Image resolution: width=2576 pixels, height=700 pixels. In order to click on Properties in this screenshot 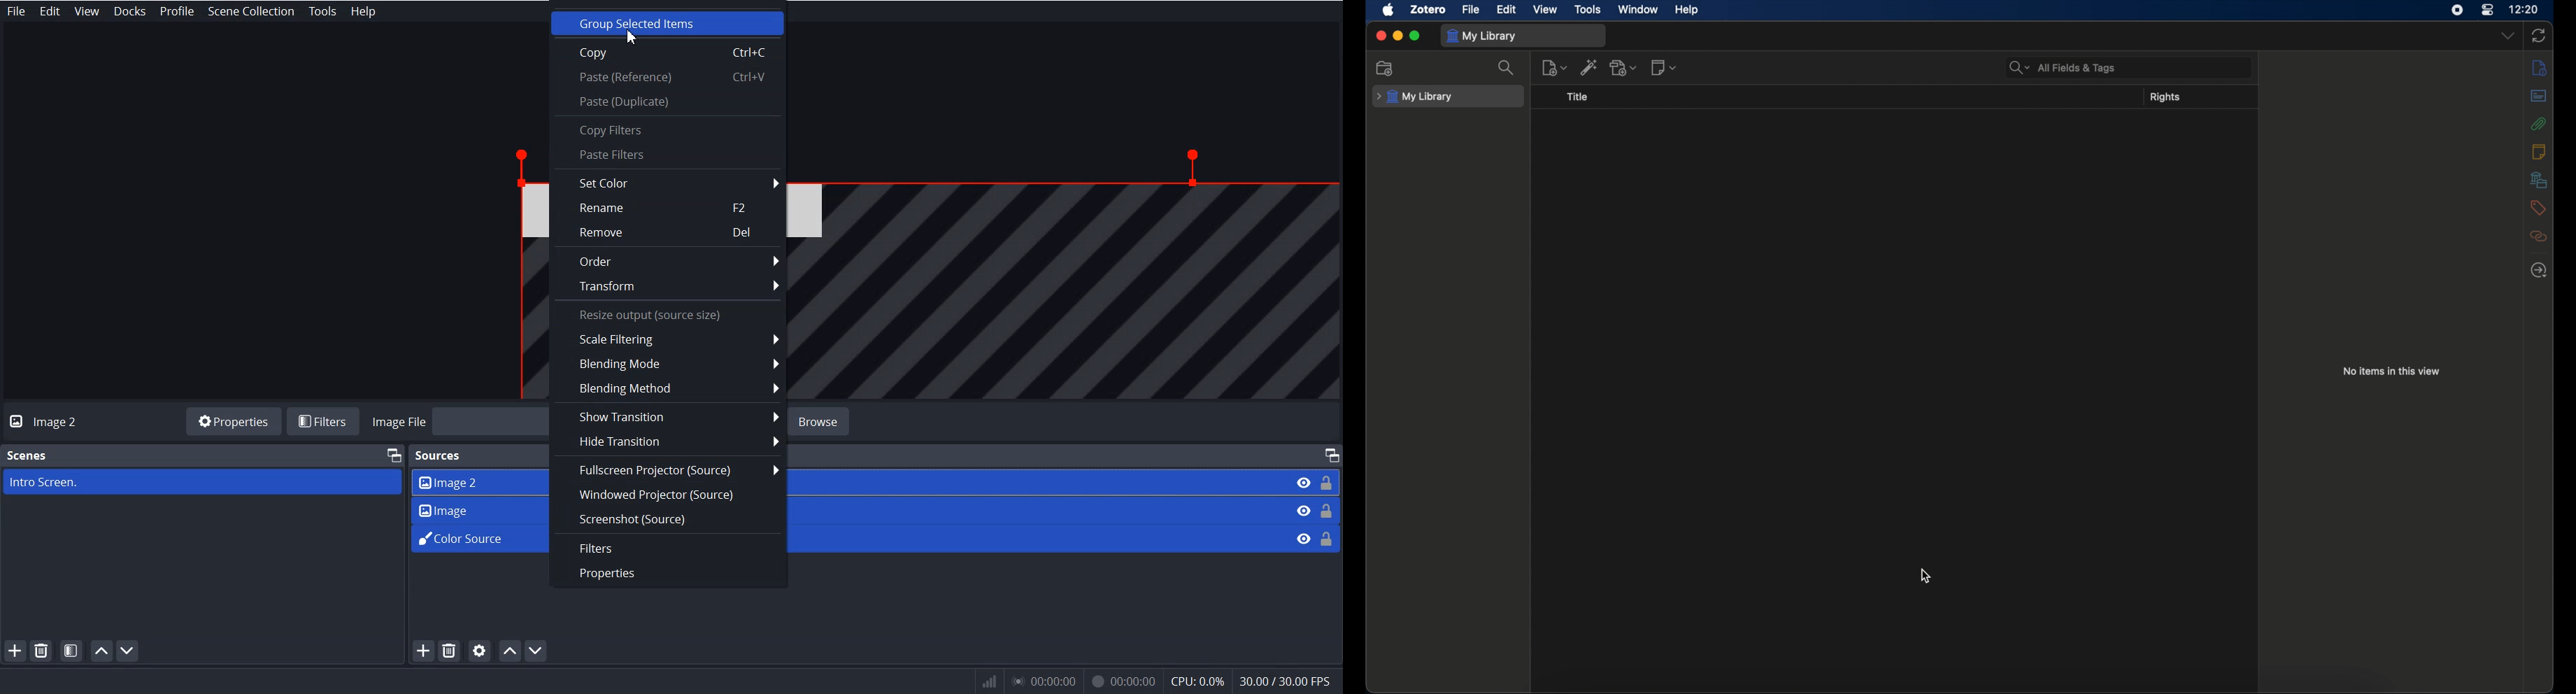, I will do `click(229, 421)`.